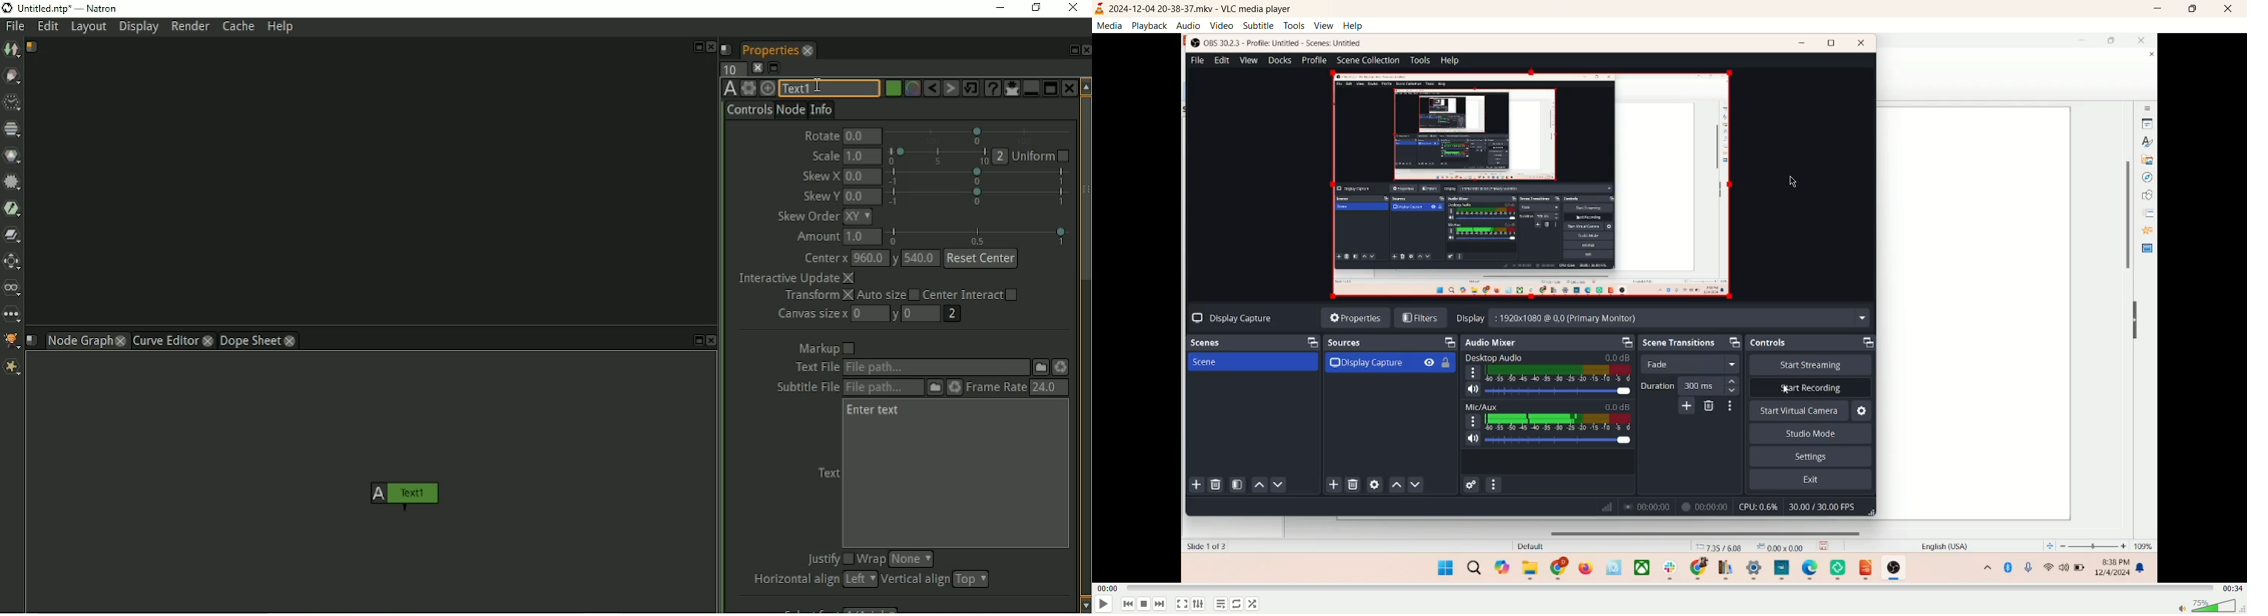 The width and height of the screenshot is (2268, 616). I want to click on video, so click(1221, 25).